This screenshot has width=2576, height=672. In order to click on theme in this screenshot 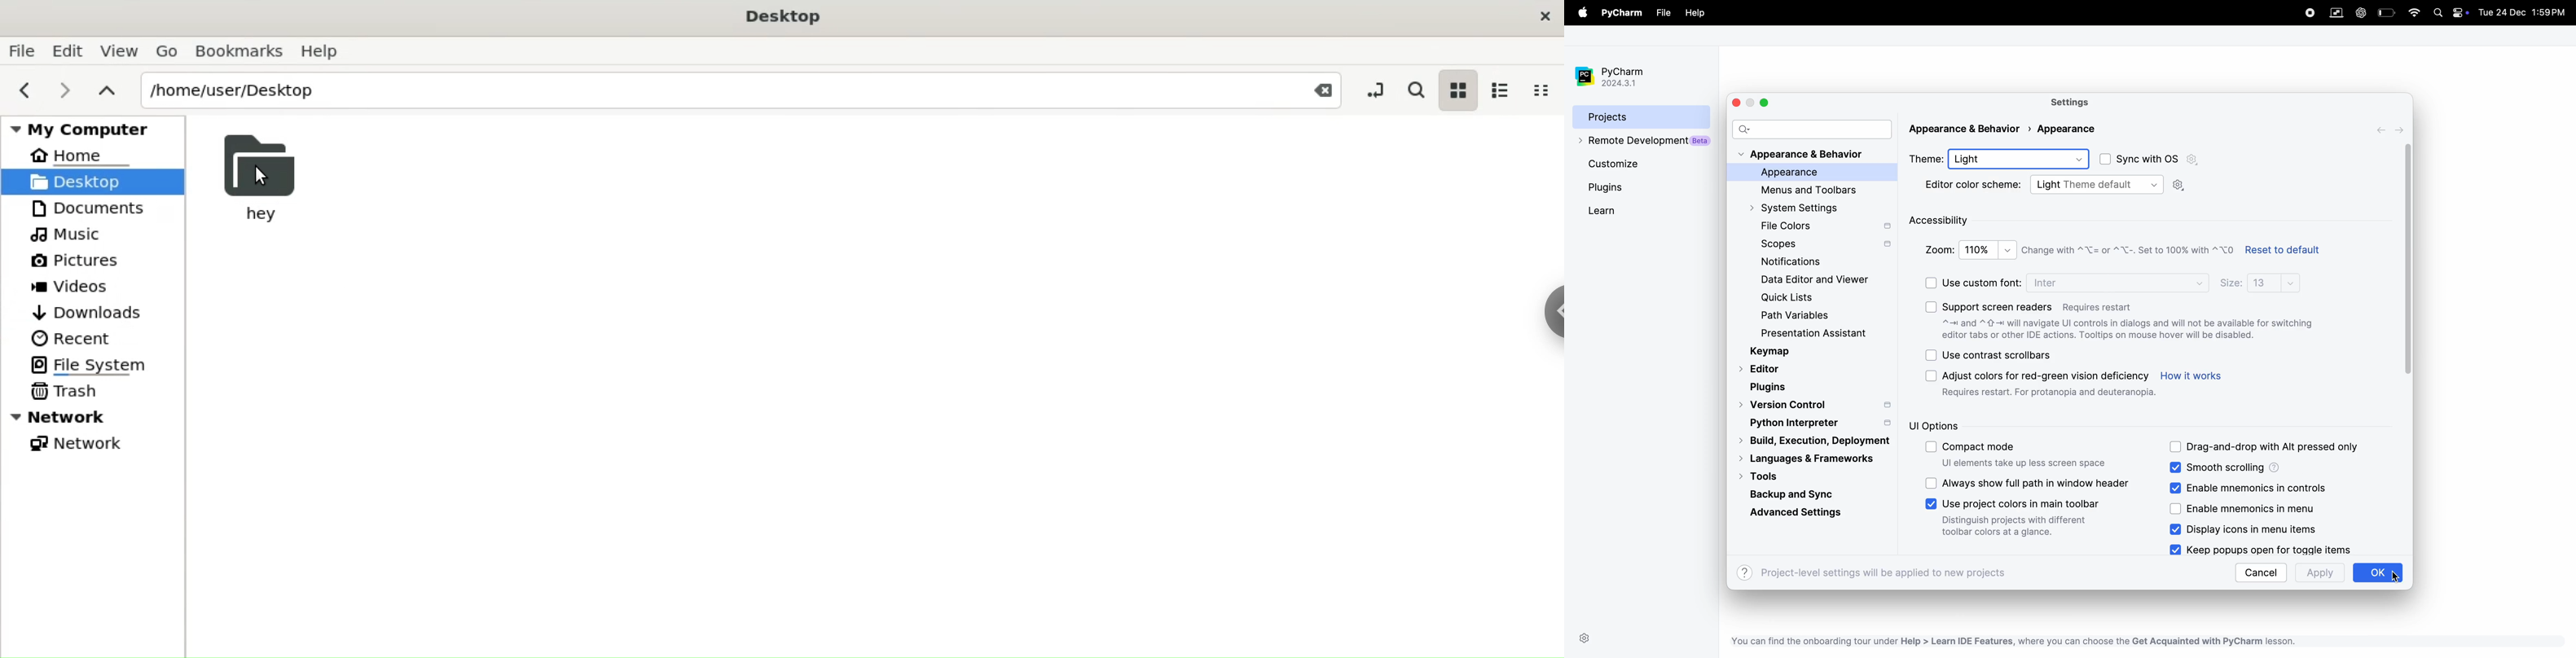, I will do `click(1928, 159)`.